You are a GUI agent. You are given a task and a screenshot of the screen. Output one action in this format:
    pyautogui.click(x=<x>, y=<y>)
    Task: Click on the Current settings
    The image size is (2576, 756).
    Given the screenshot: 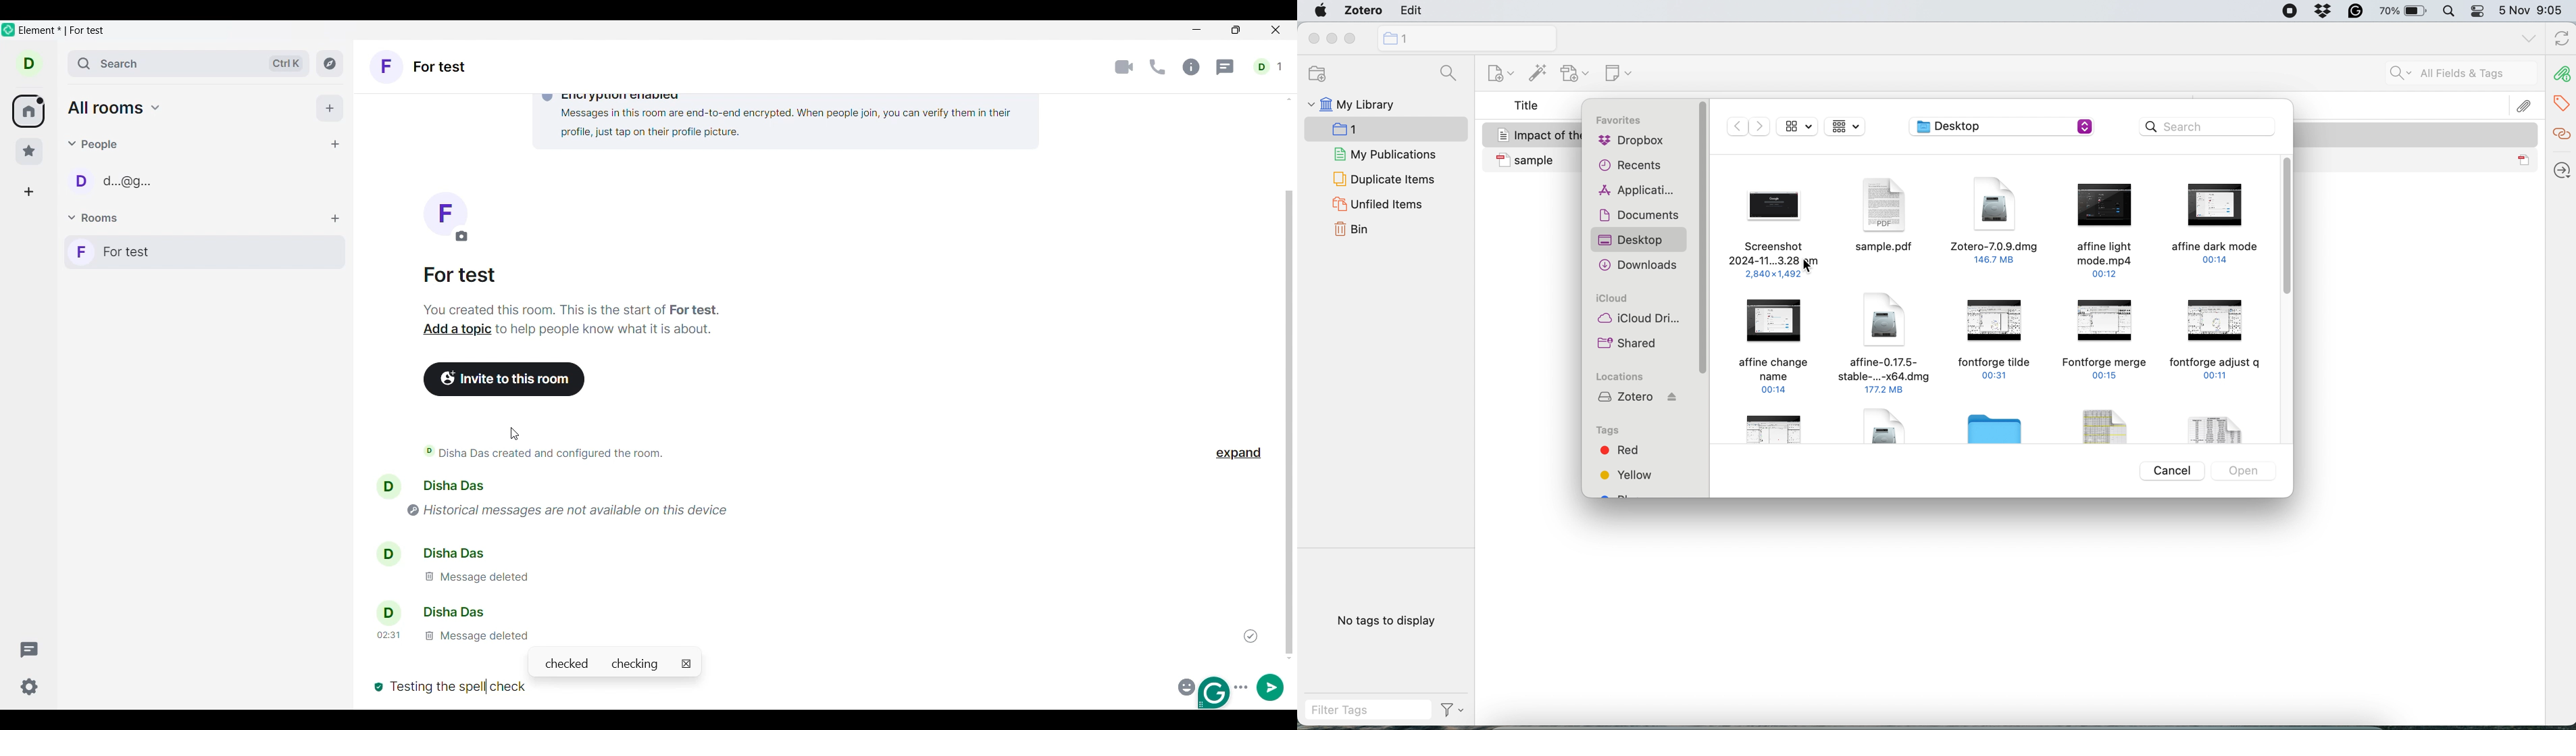 What is the action you would take?
    pyautogui.click(x=30, y=687)
    